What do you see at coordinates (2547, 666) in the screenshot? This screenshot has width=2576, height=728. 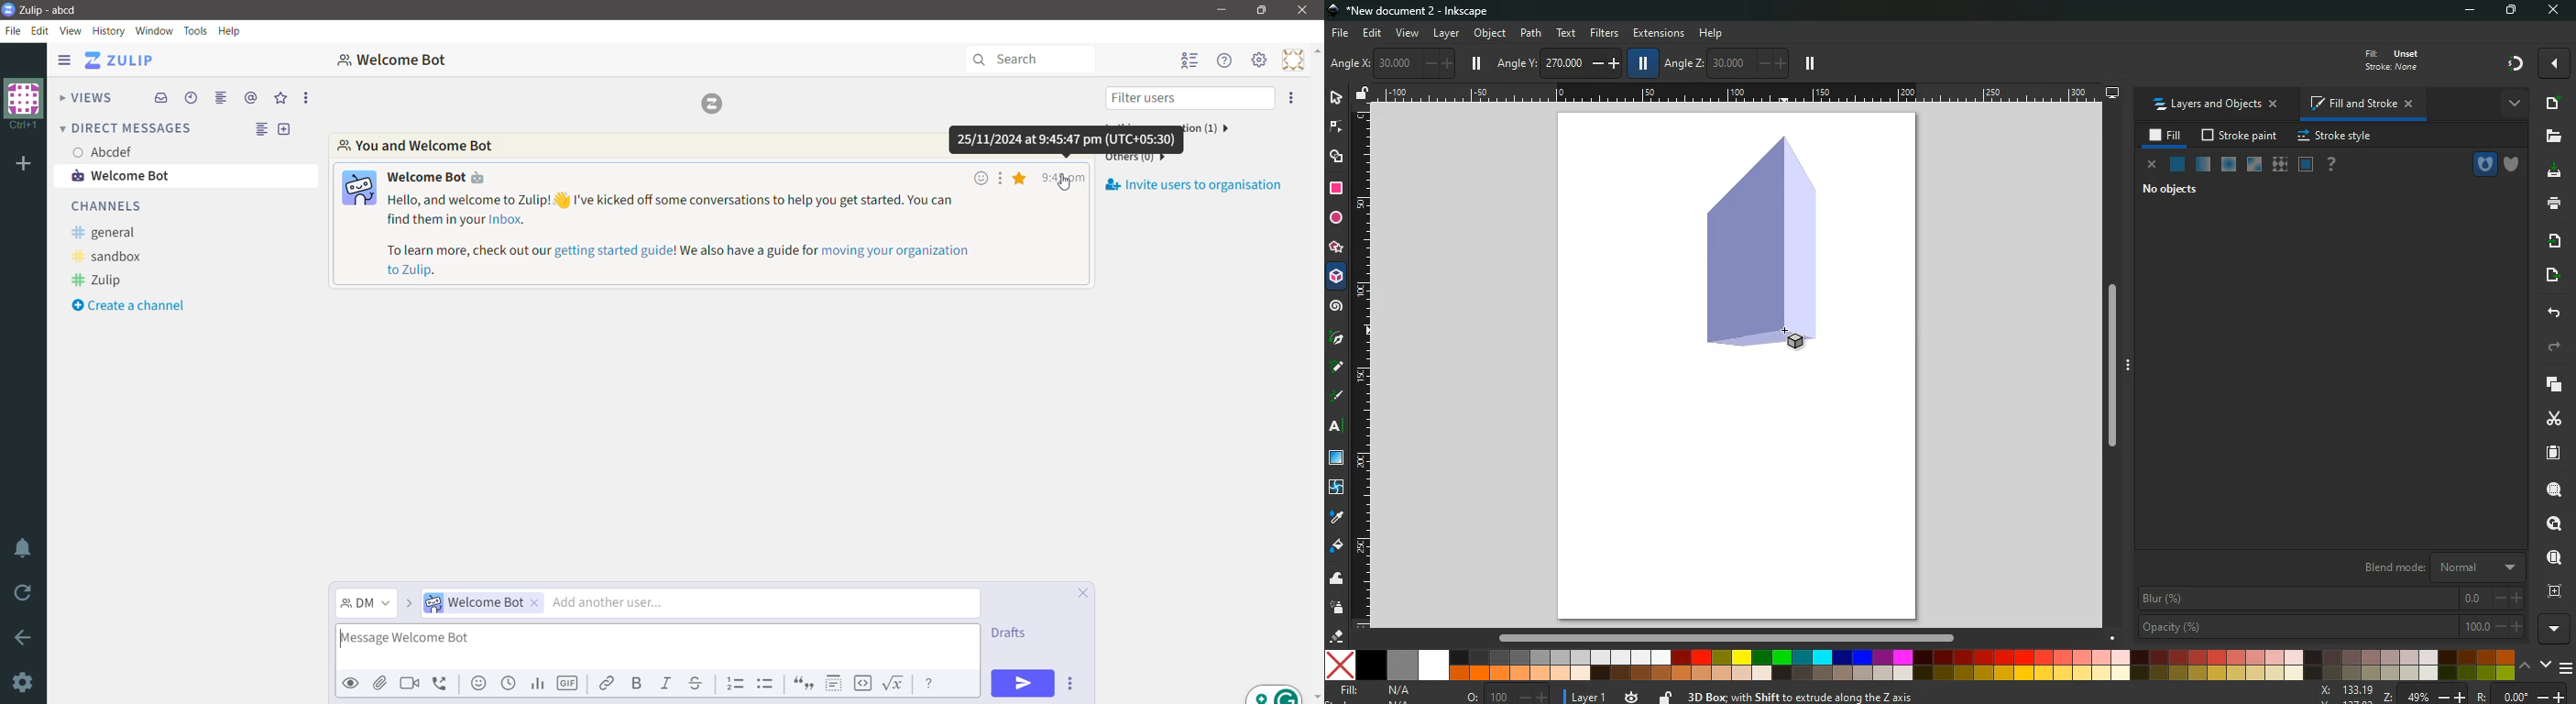 I see `down` at bounding box center [2547, 666].